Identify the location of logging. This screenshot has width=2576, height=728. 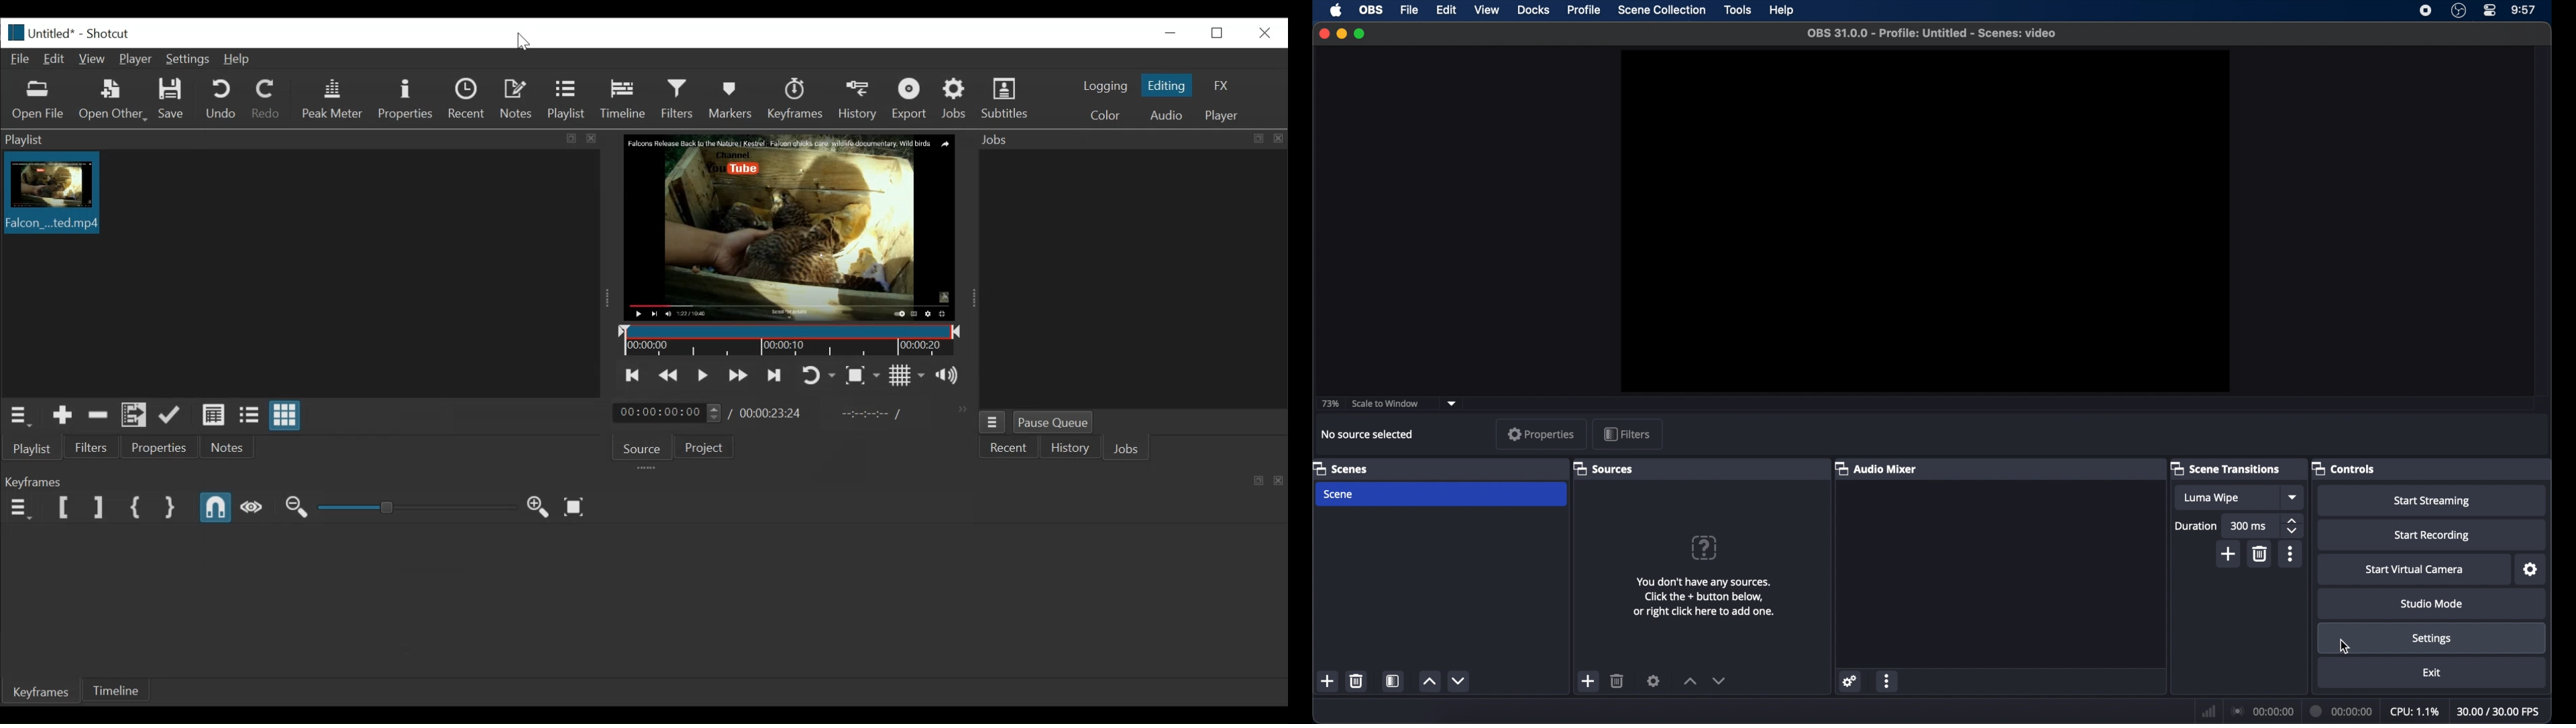
(1106, 87).